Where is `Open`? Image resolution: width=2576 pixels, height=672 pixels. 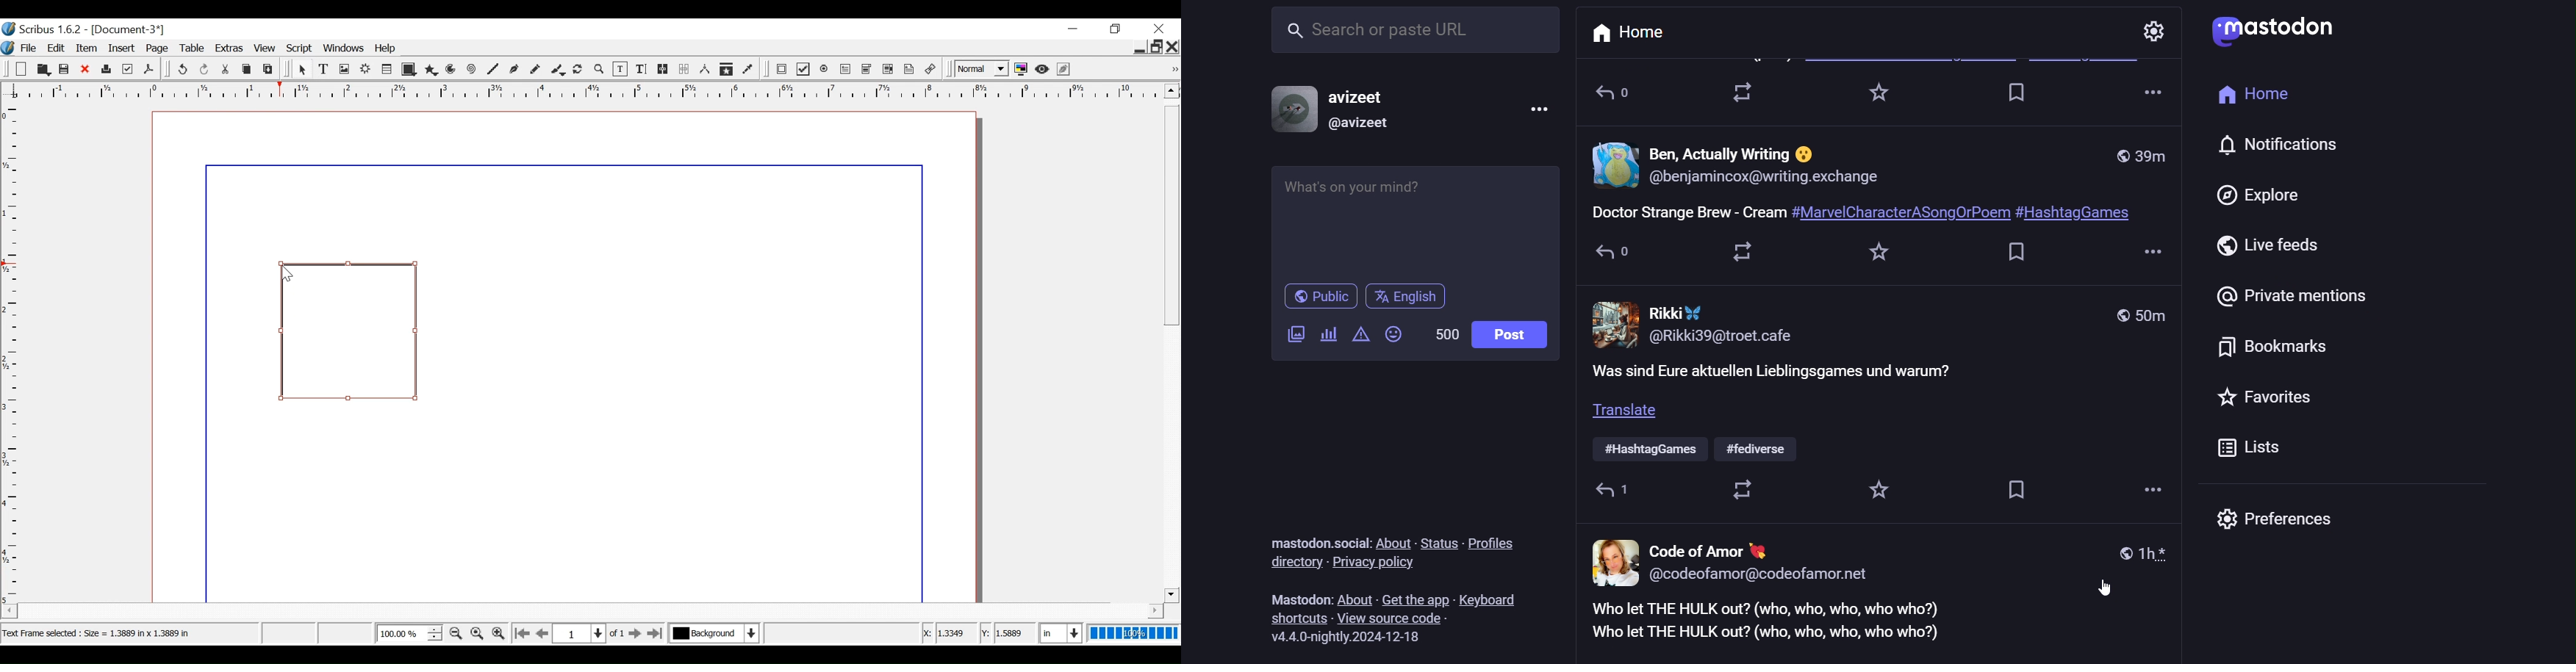
Open is located at coordinates (42, 69).